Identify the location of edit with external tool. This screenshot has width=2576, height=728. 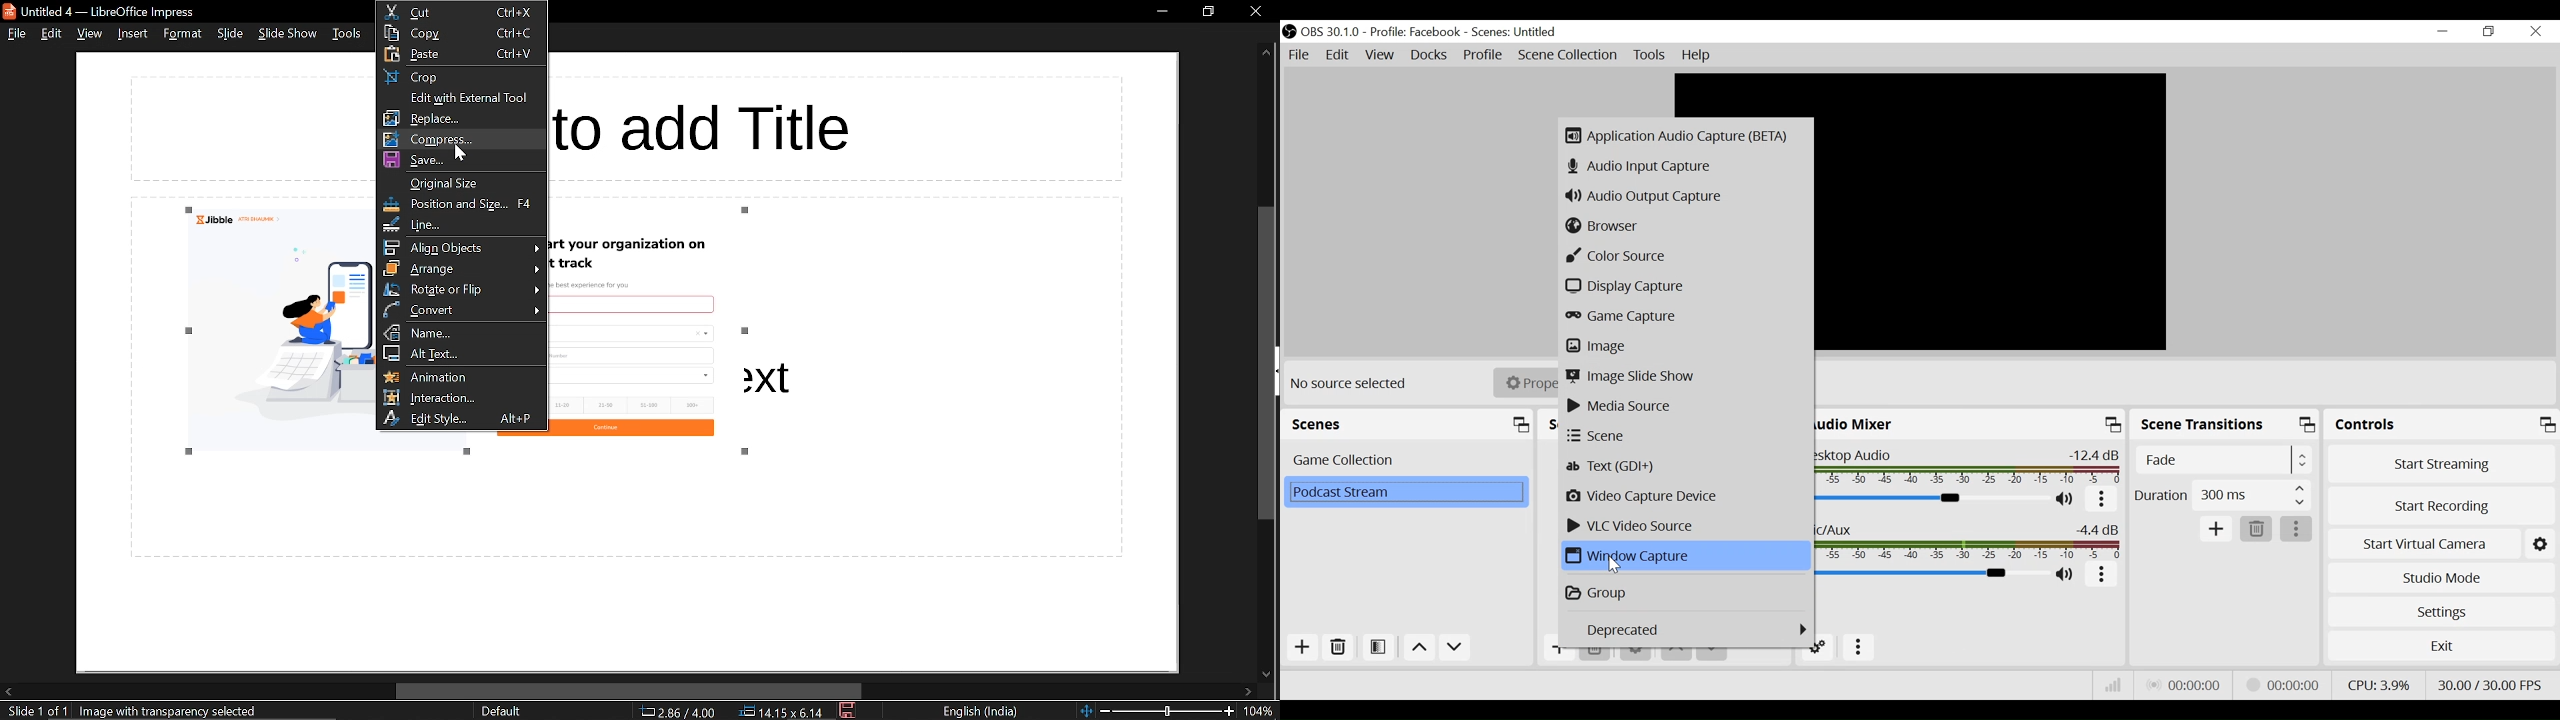
(459, 98).